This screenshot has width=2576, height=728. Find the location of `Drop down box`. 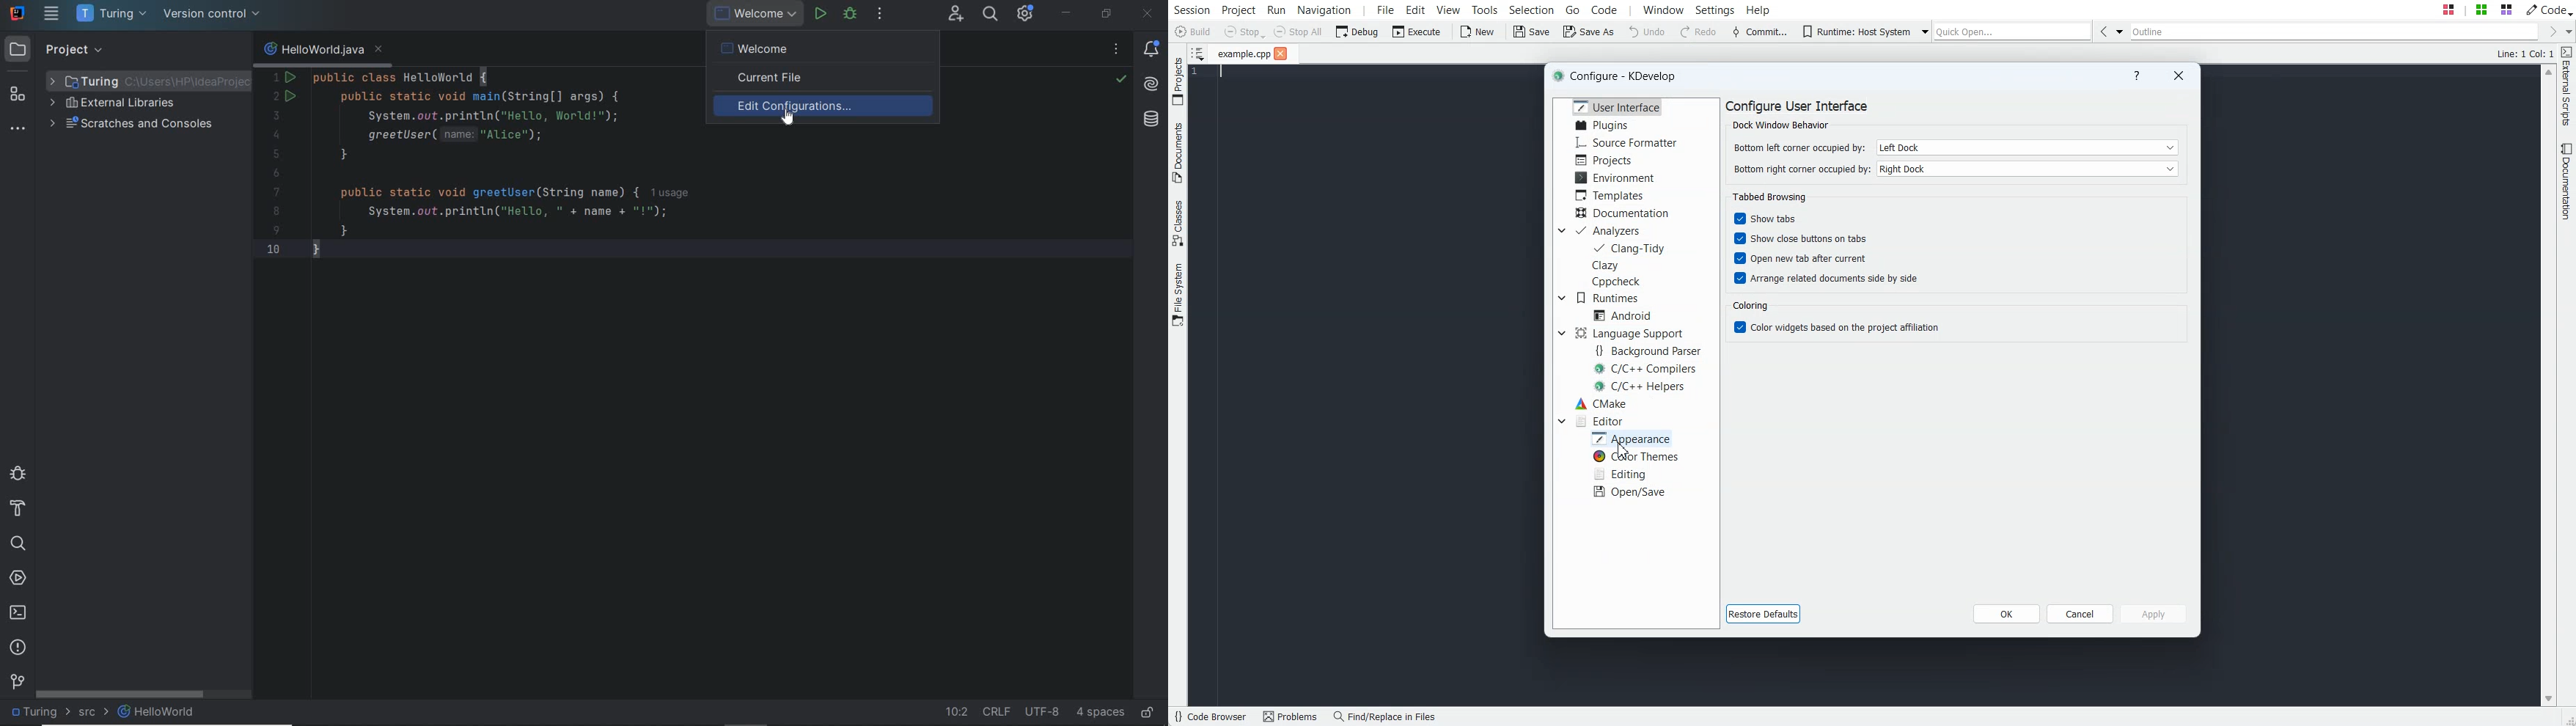

Drop down box is located at coordinates (1560, 334).